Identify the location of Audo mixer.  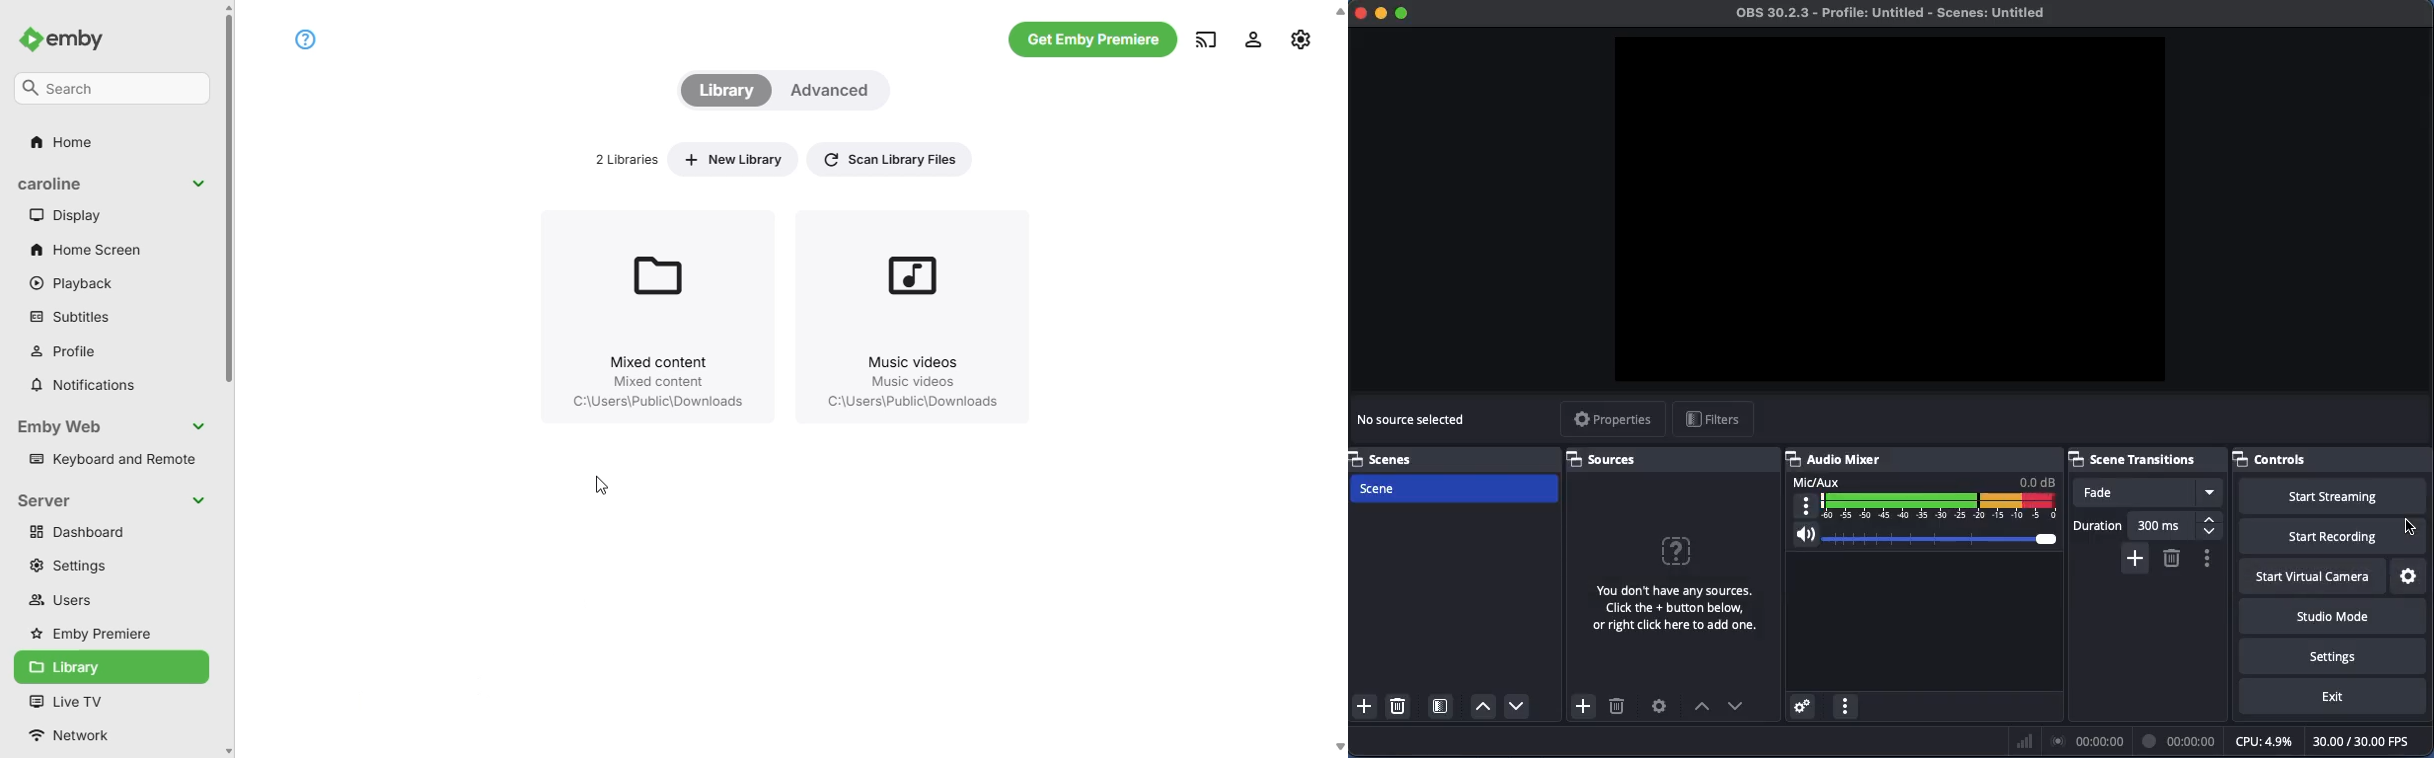
(1925, 459).